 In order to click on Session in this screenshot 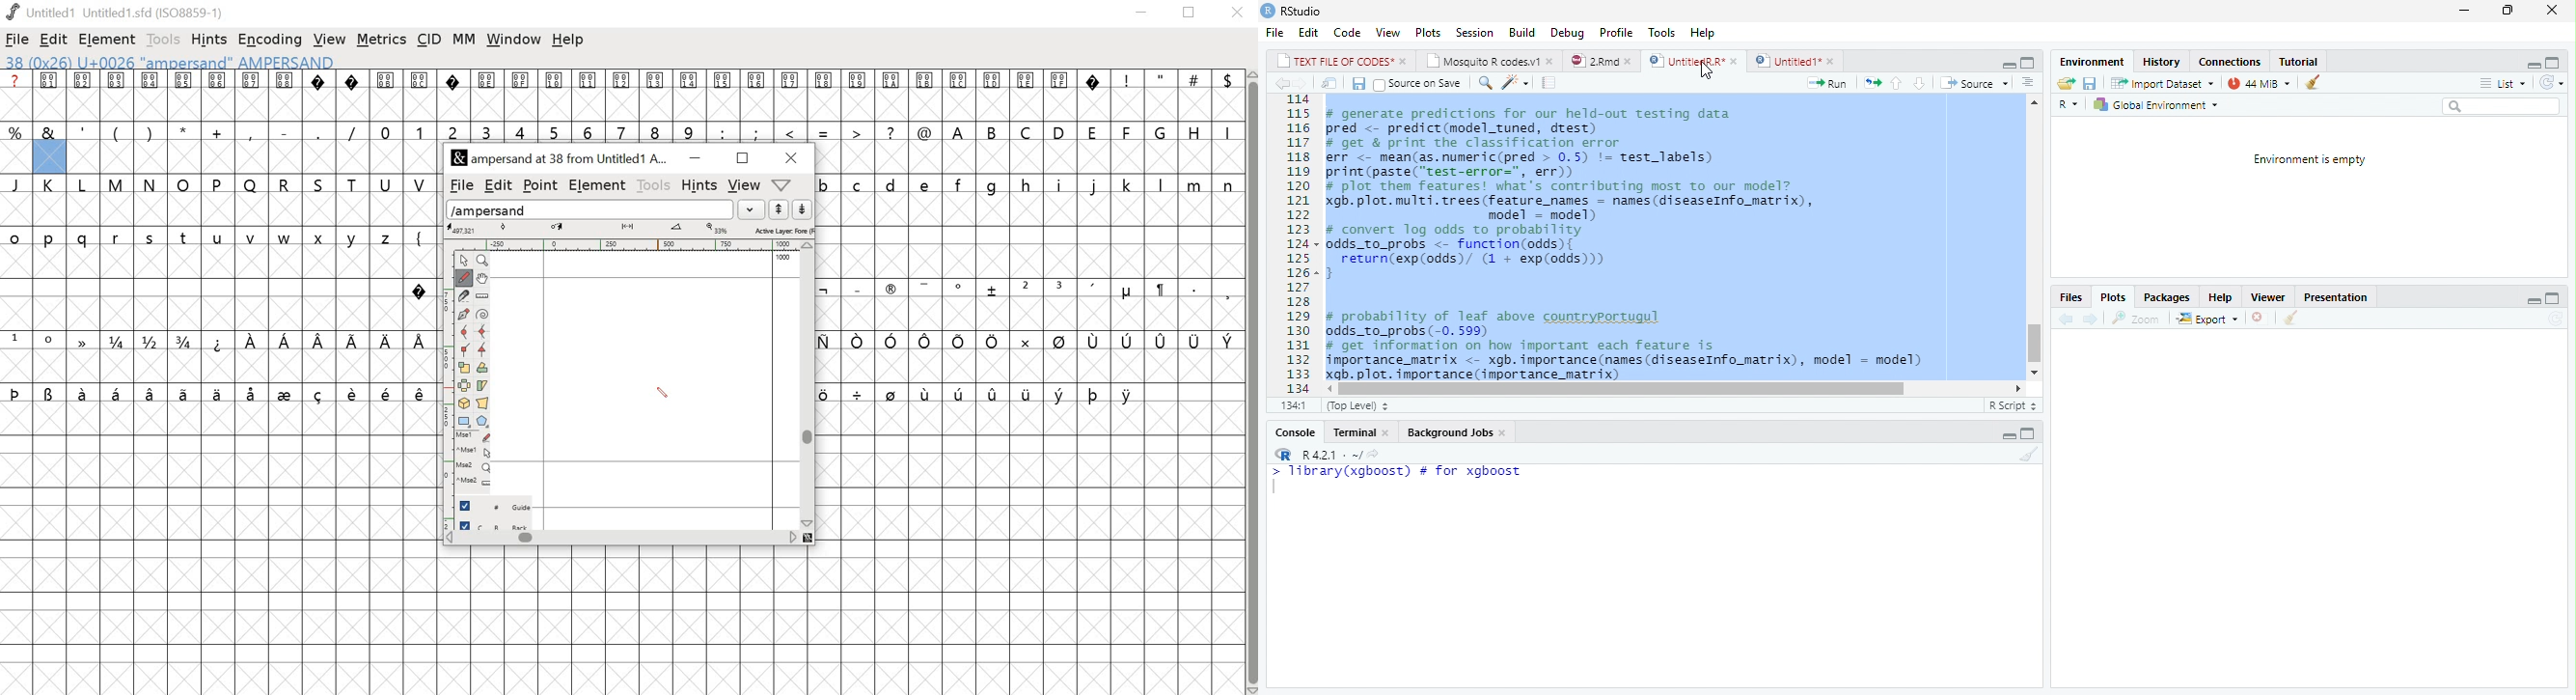, I will do `click(1475, 32)`.